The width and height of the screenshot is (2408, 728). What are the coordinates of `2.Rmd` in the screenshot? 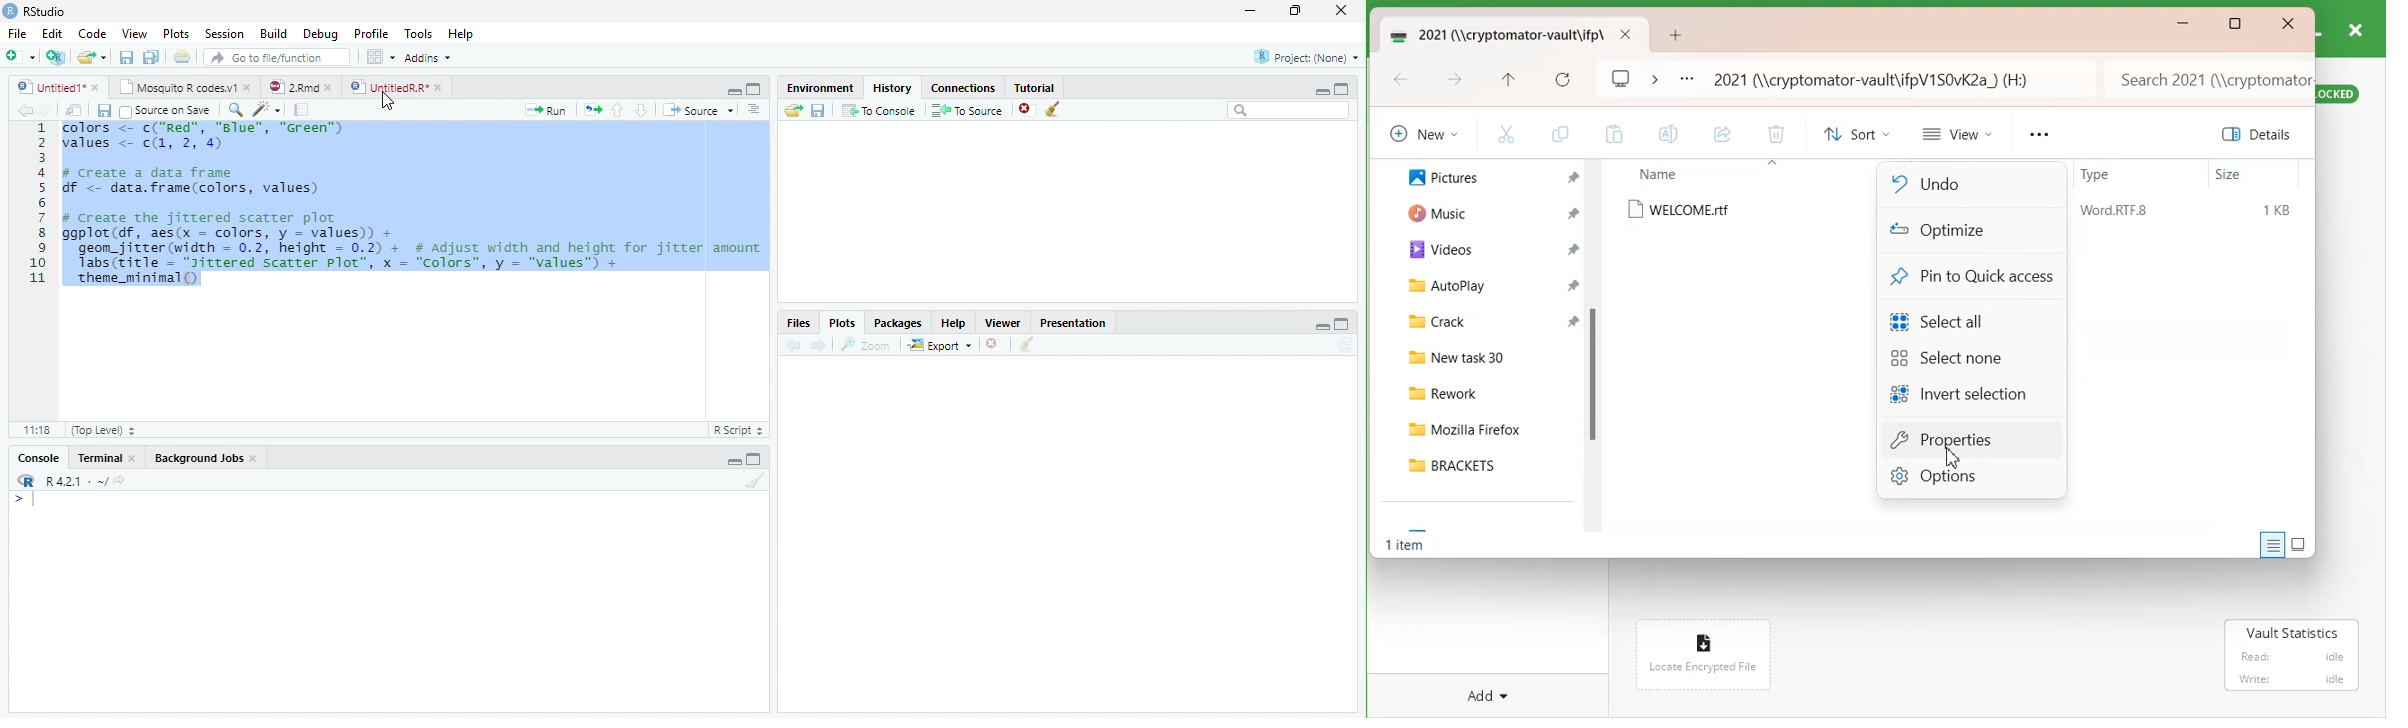 It's located at (291, 87).